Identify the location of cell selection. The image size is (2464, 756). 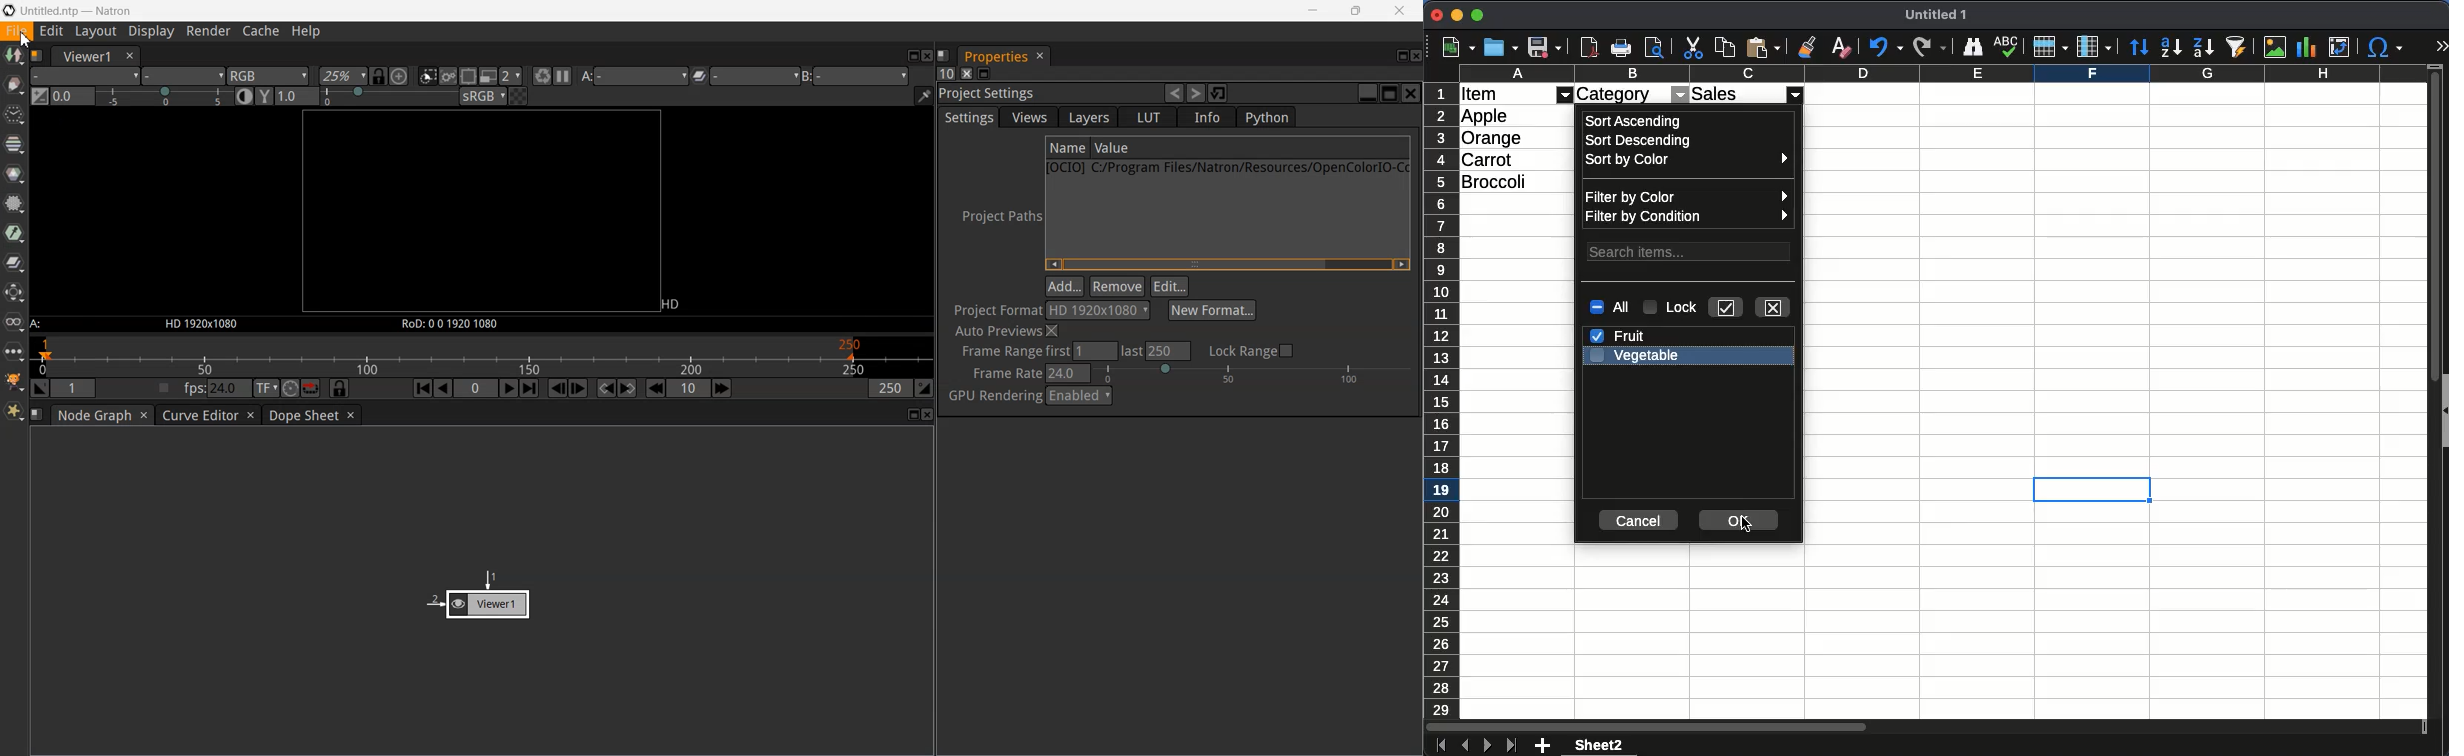
(2092, 490).